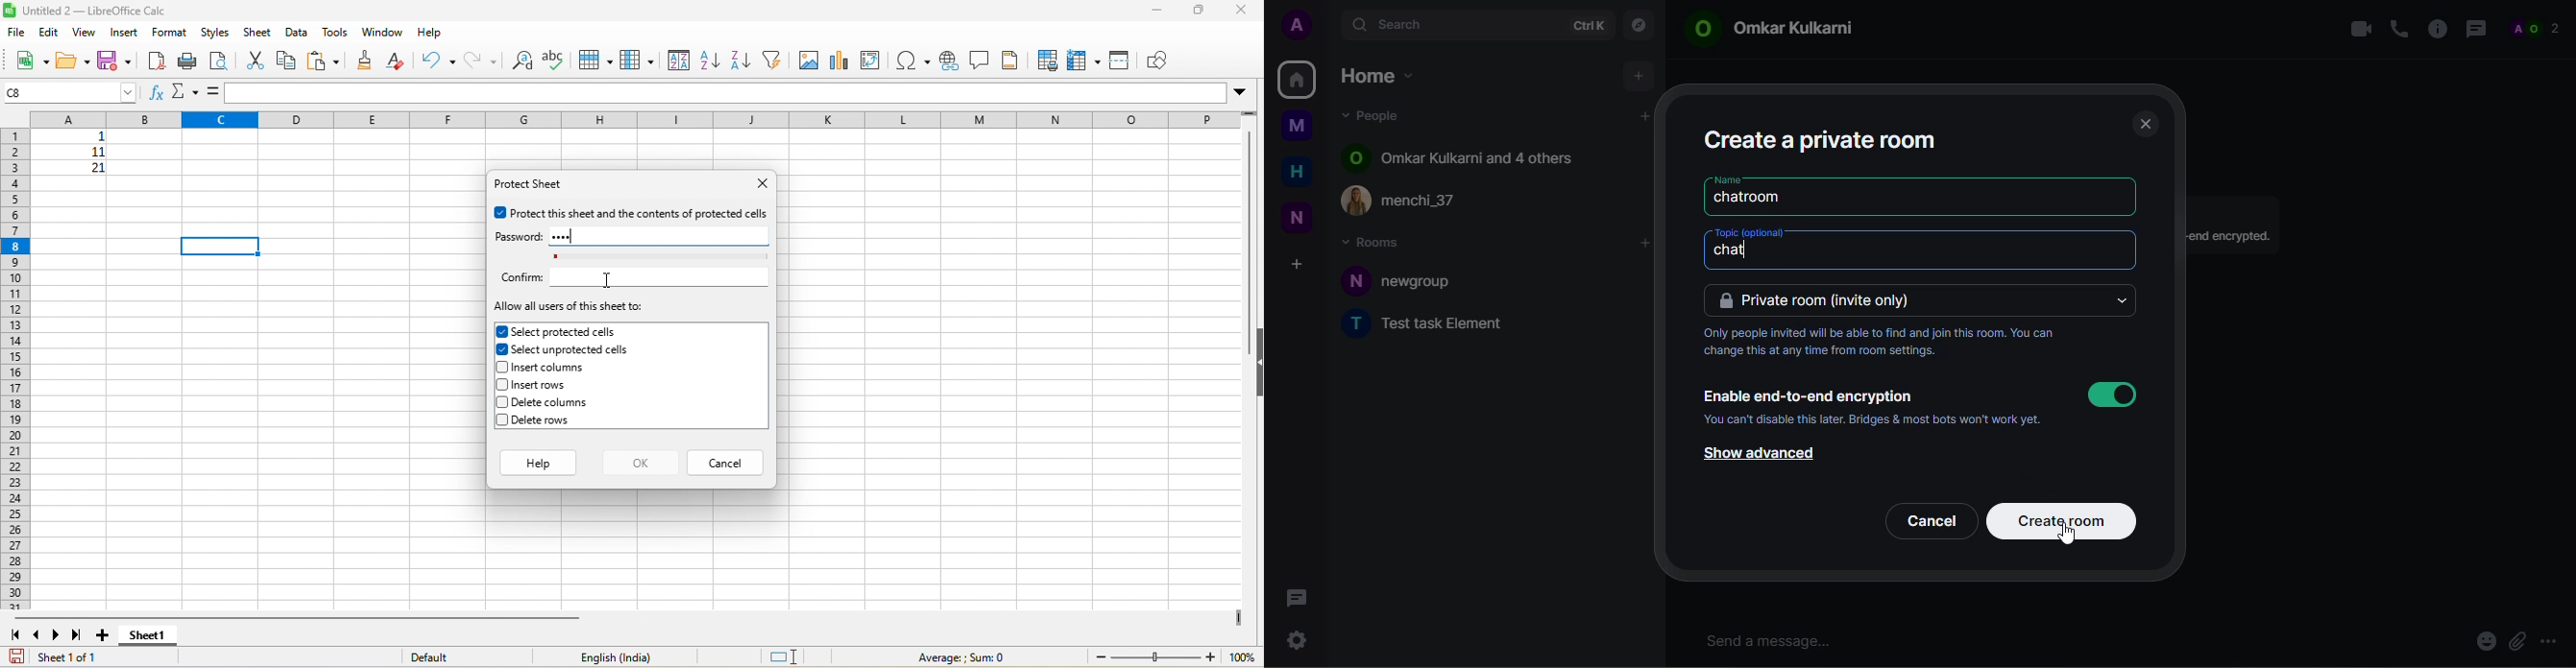 This screenshot has width=2576, height=672. I want to click on add, so click(1645, 116).